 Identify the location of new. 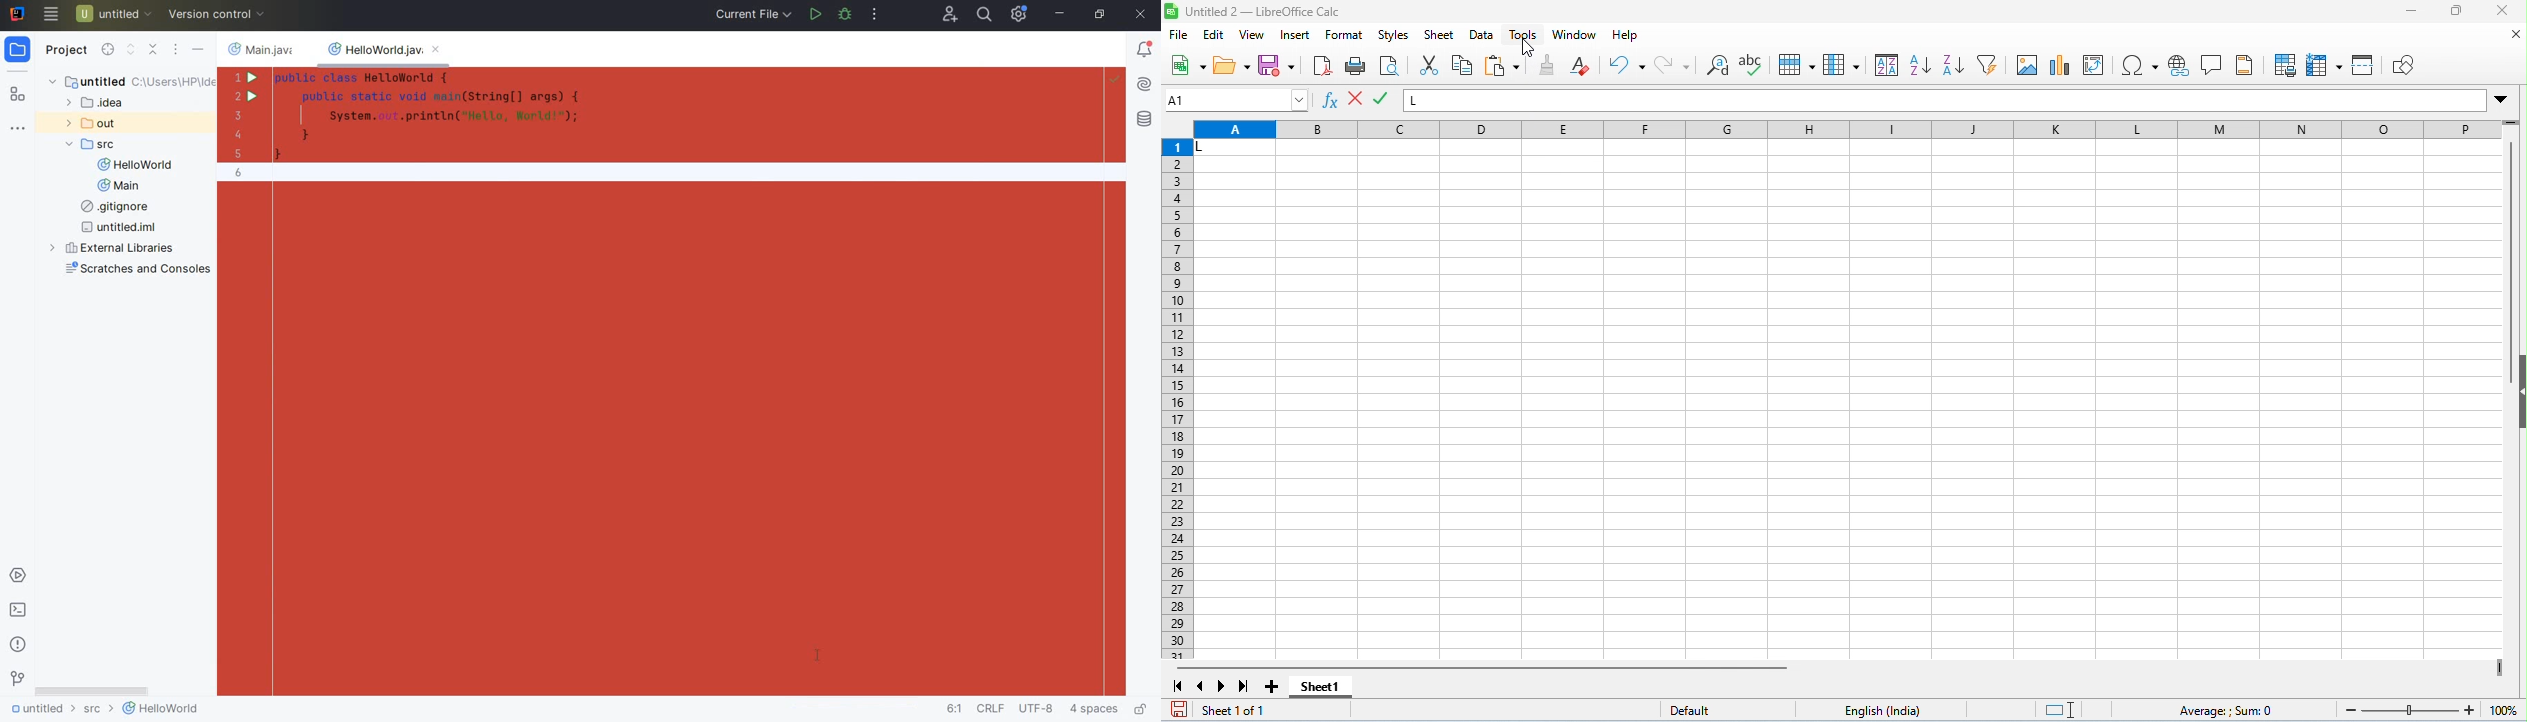
(1188, 67).